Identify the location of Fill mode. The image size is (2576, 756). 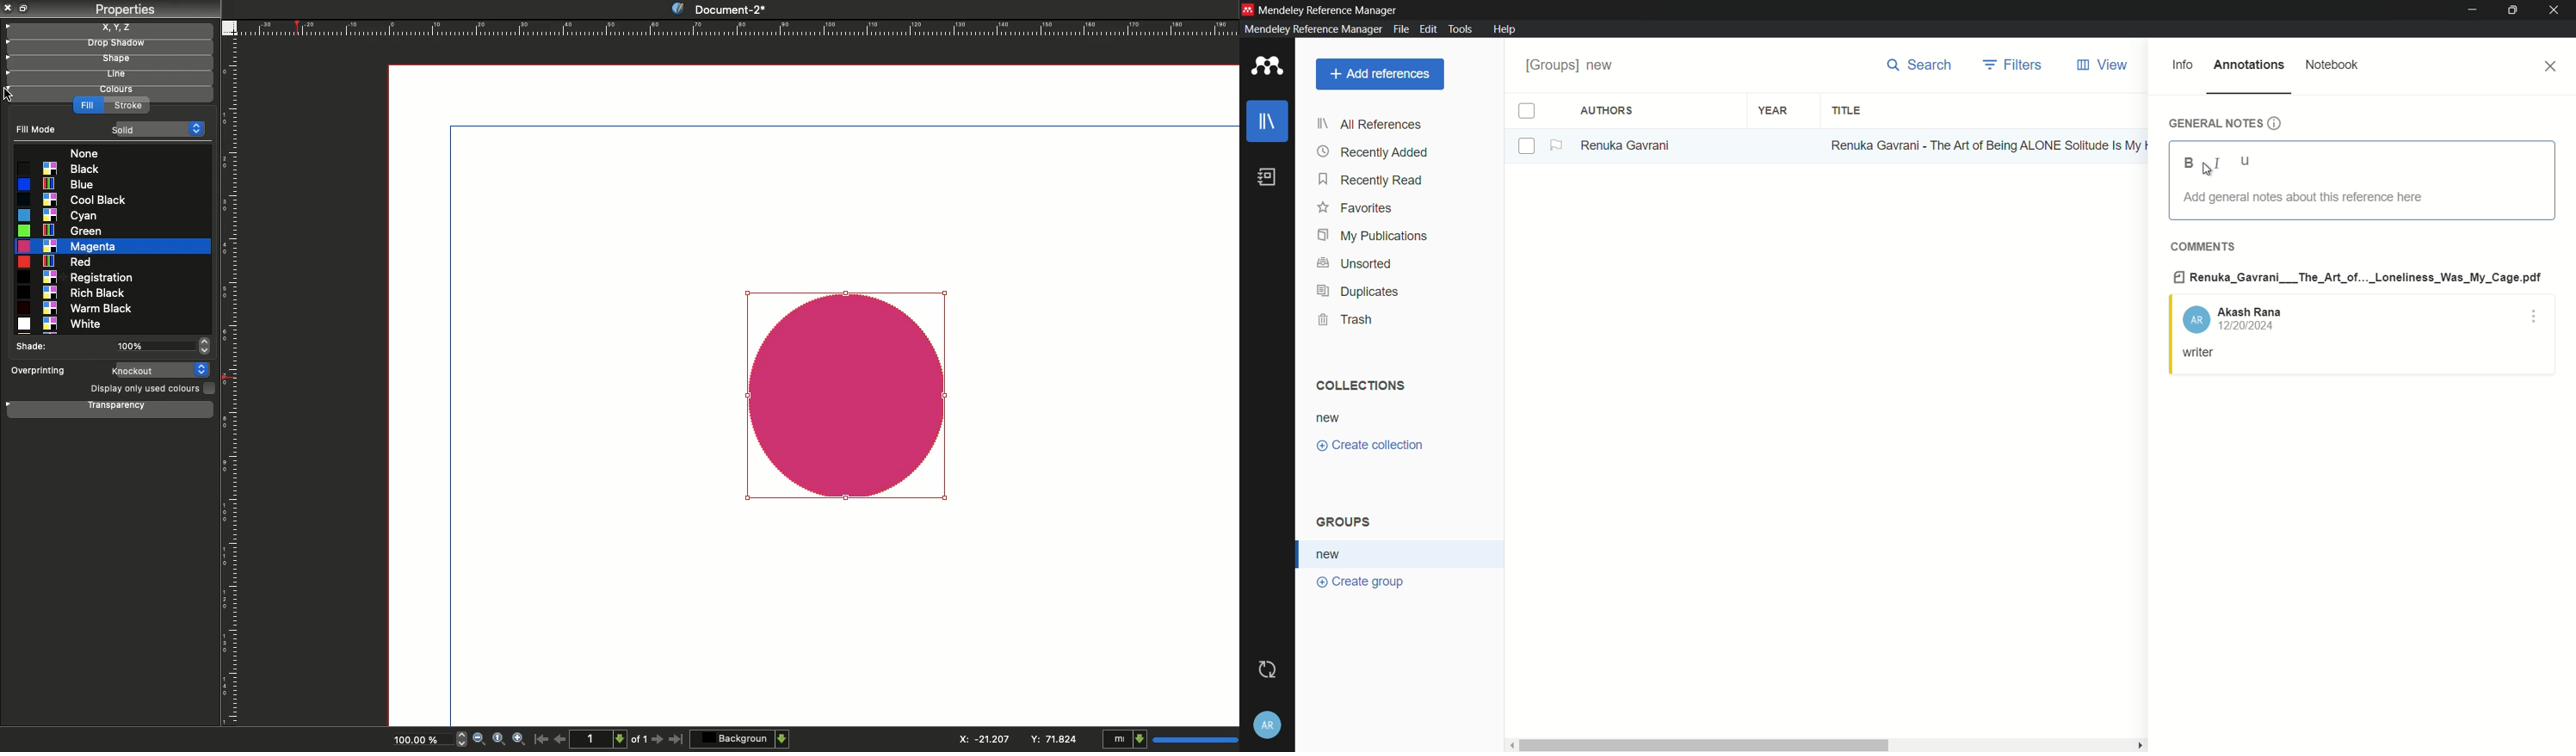
(38, 129).